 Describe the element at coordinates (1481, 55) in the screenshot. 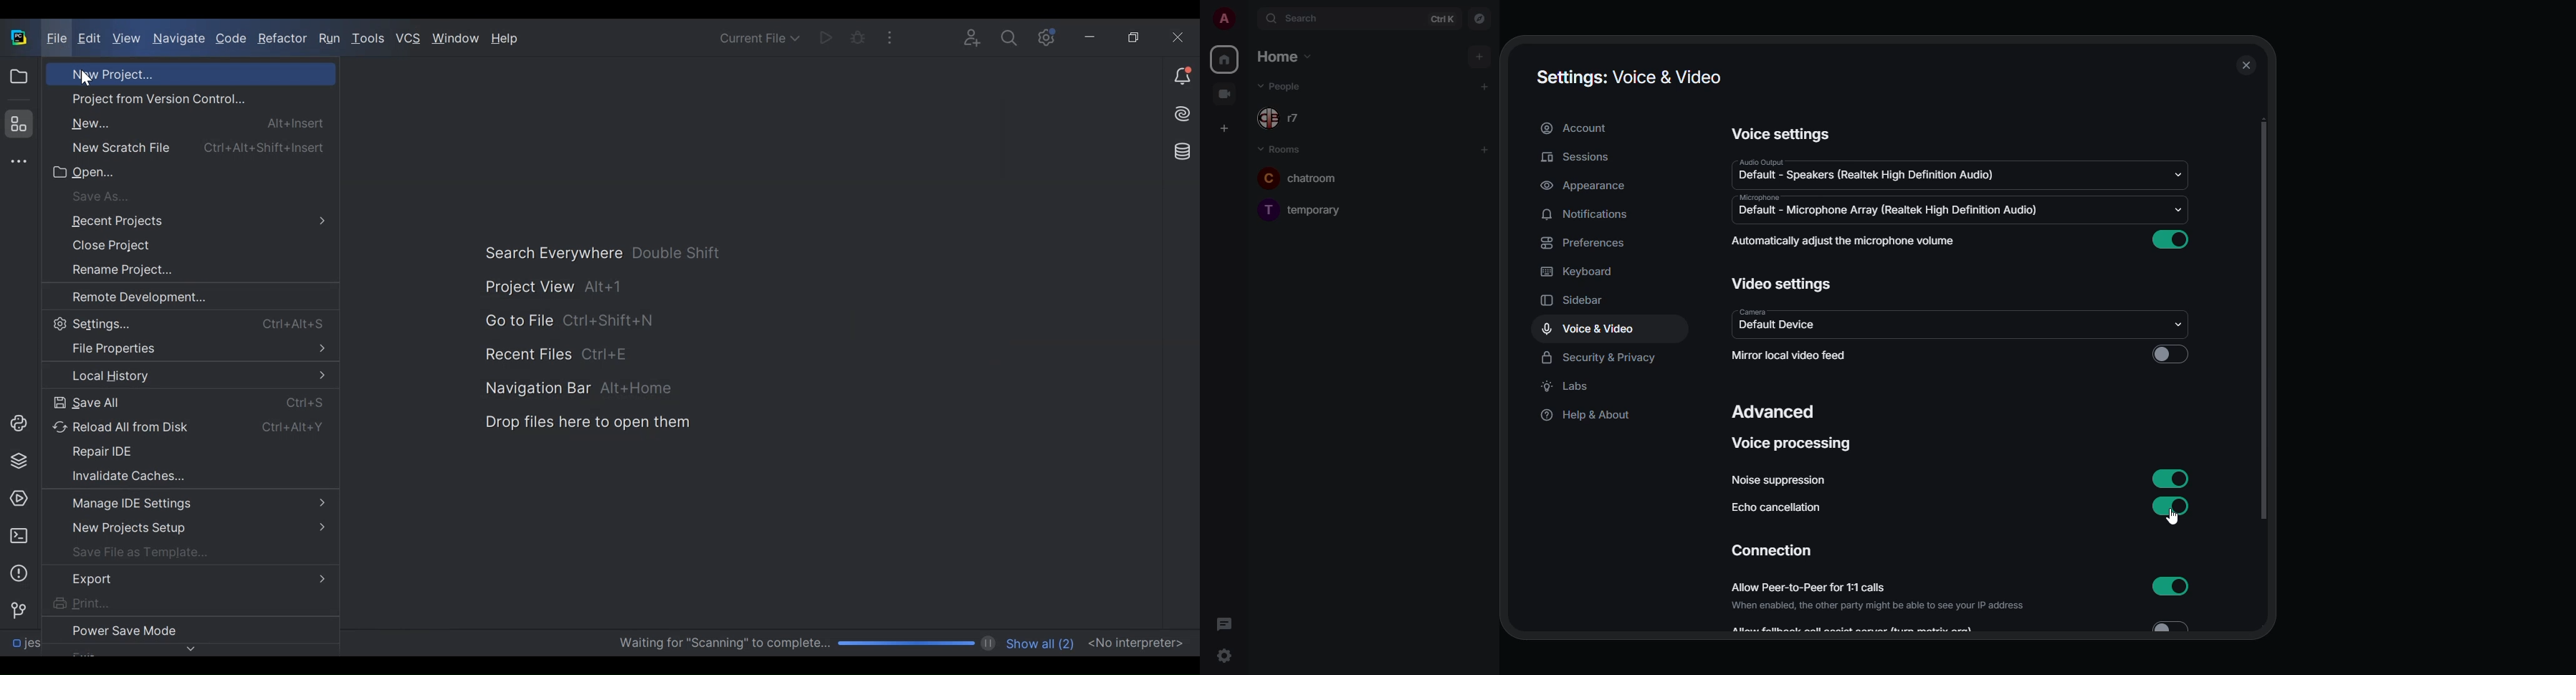

I see `add` at that location.